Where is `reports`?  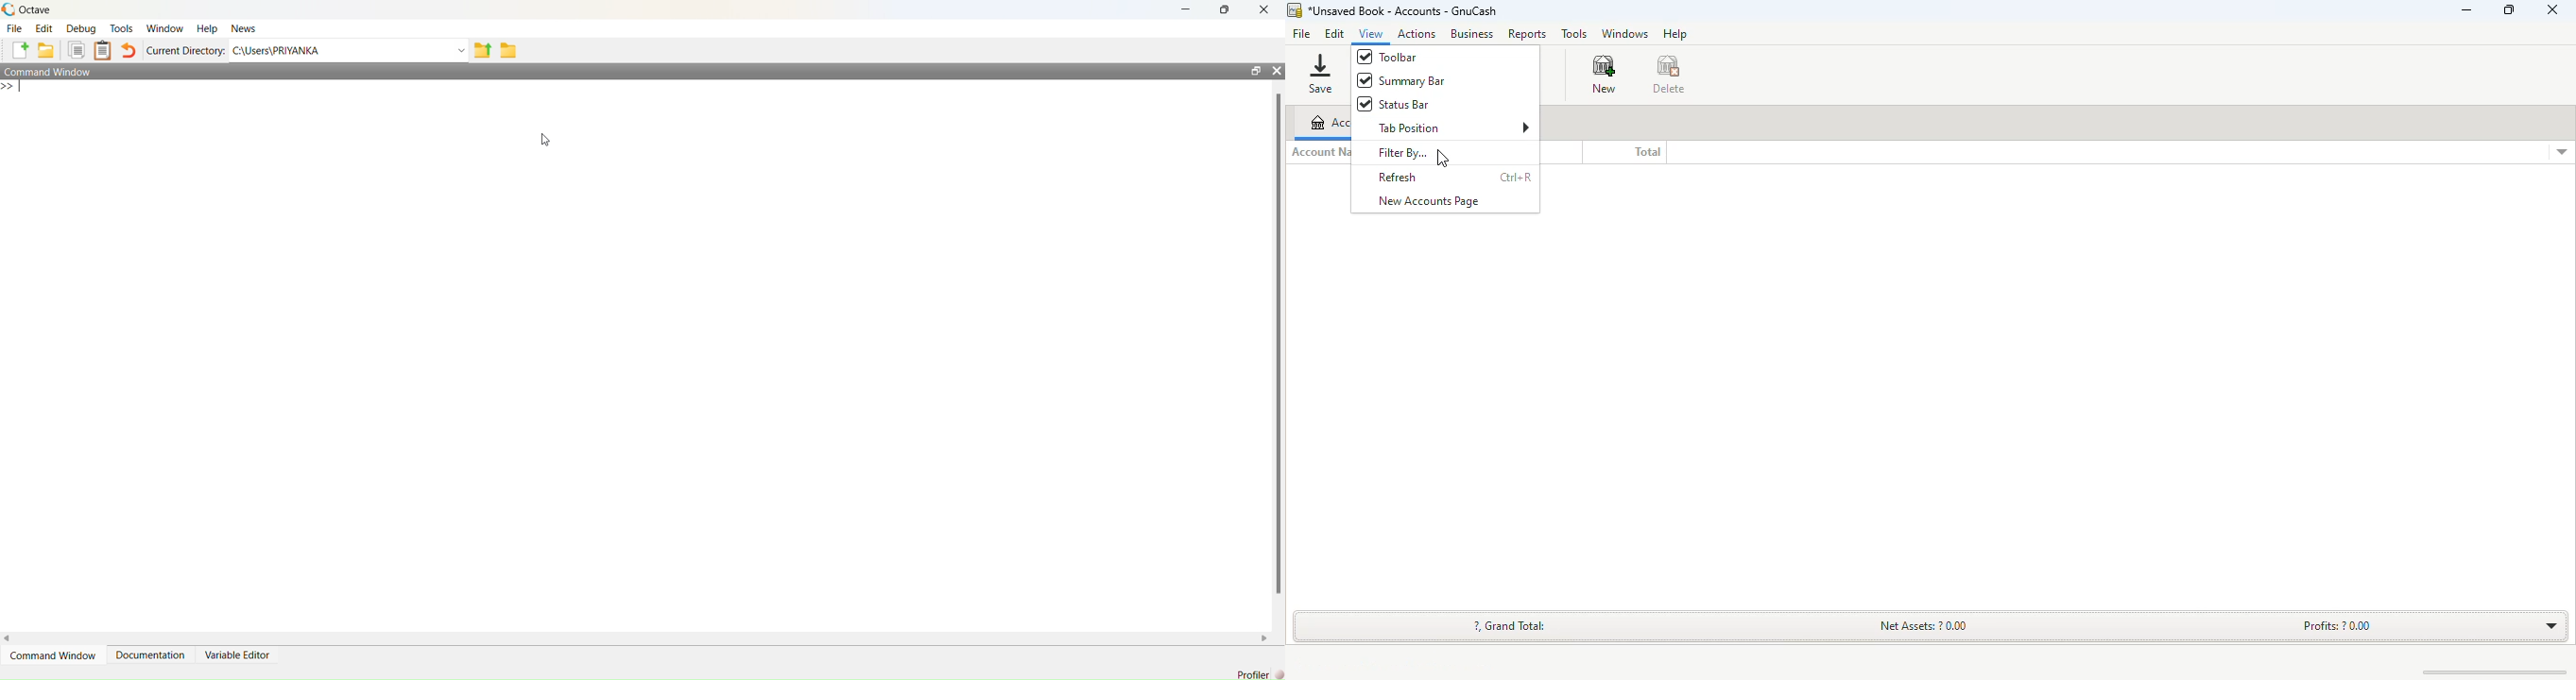
reports is located at coordinates (1526, 35).